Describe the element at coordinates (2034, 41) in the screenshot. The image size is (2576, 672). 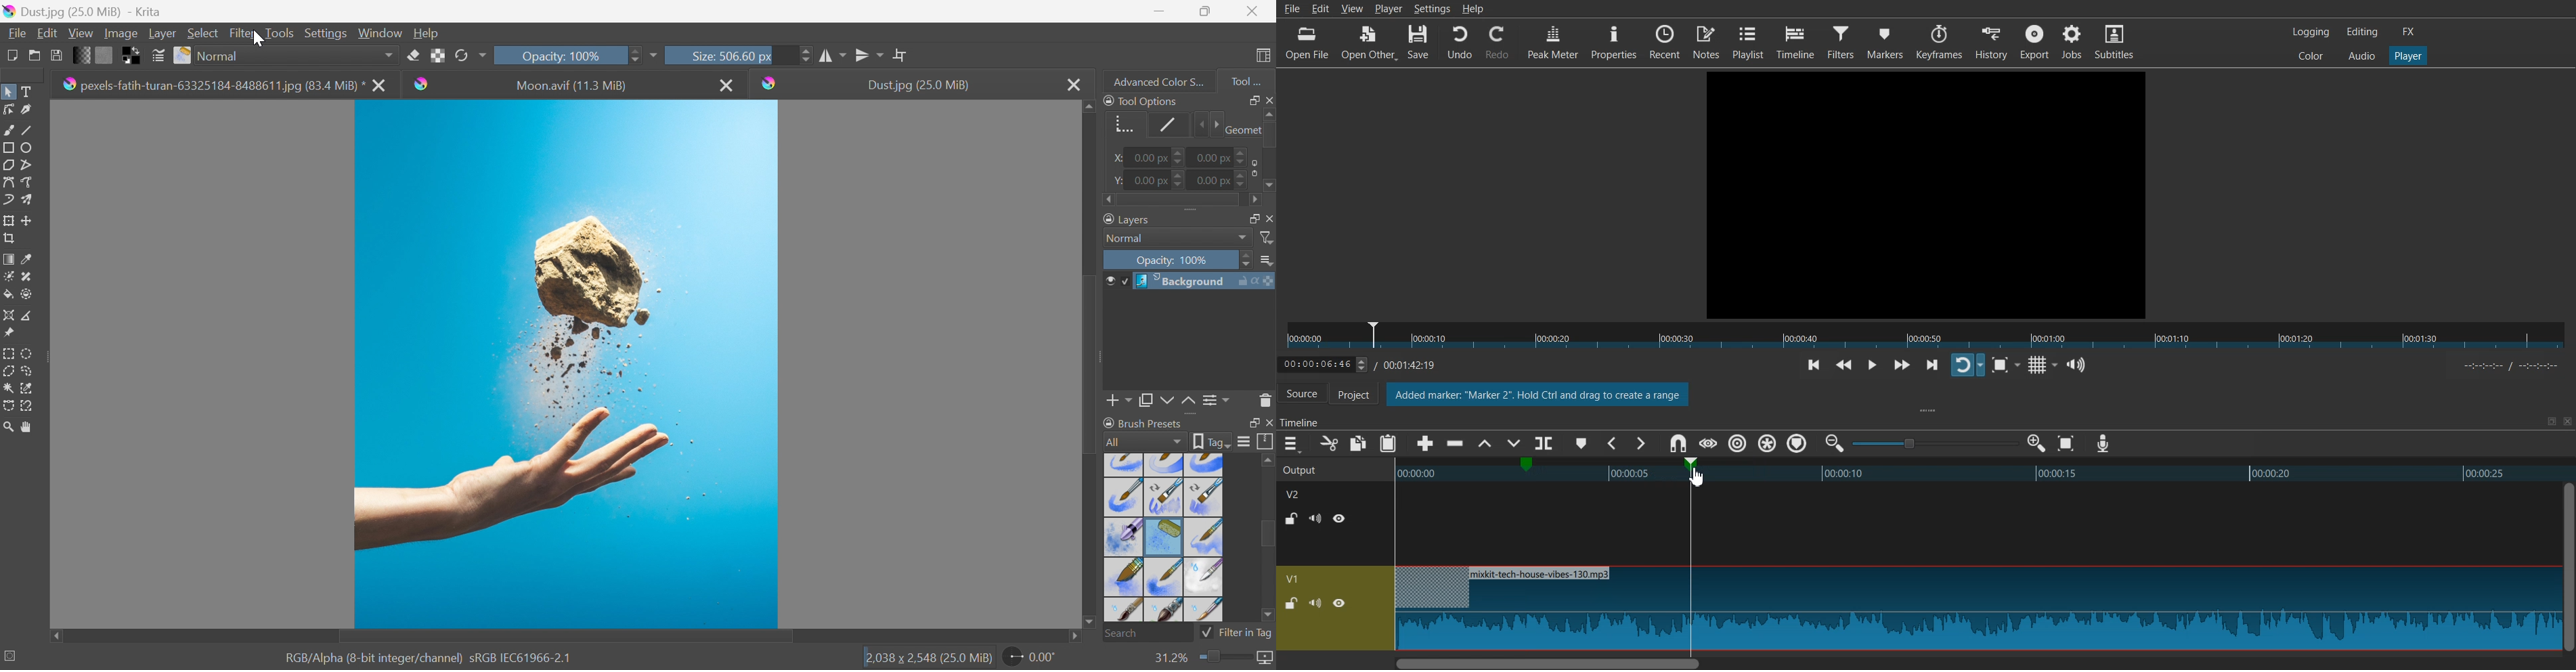
I see `Export` at that location.